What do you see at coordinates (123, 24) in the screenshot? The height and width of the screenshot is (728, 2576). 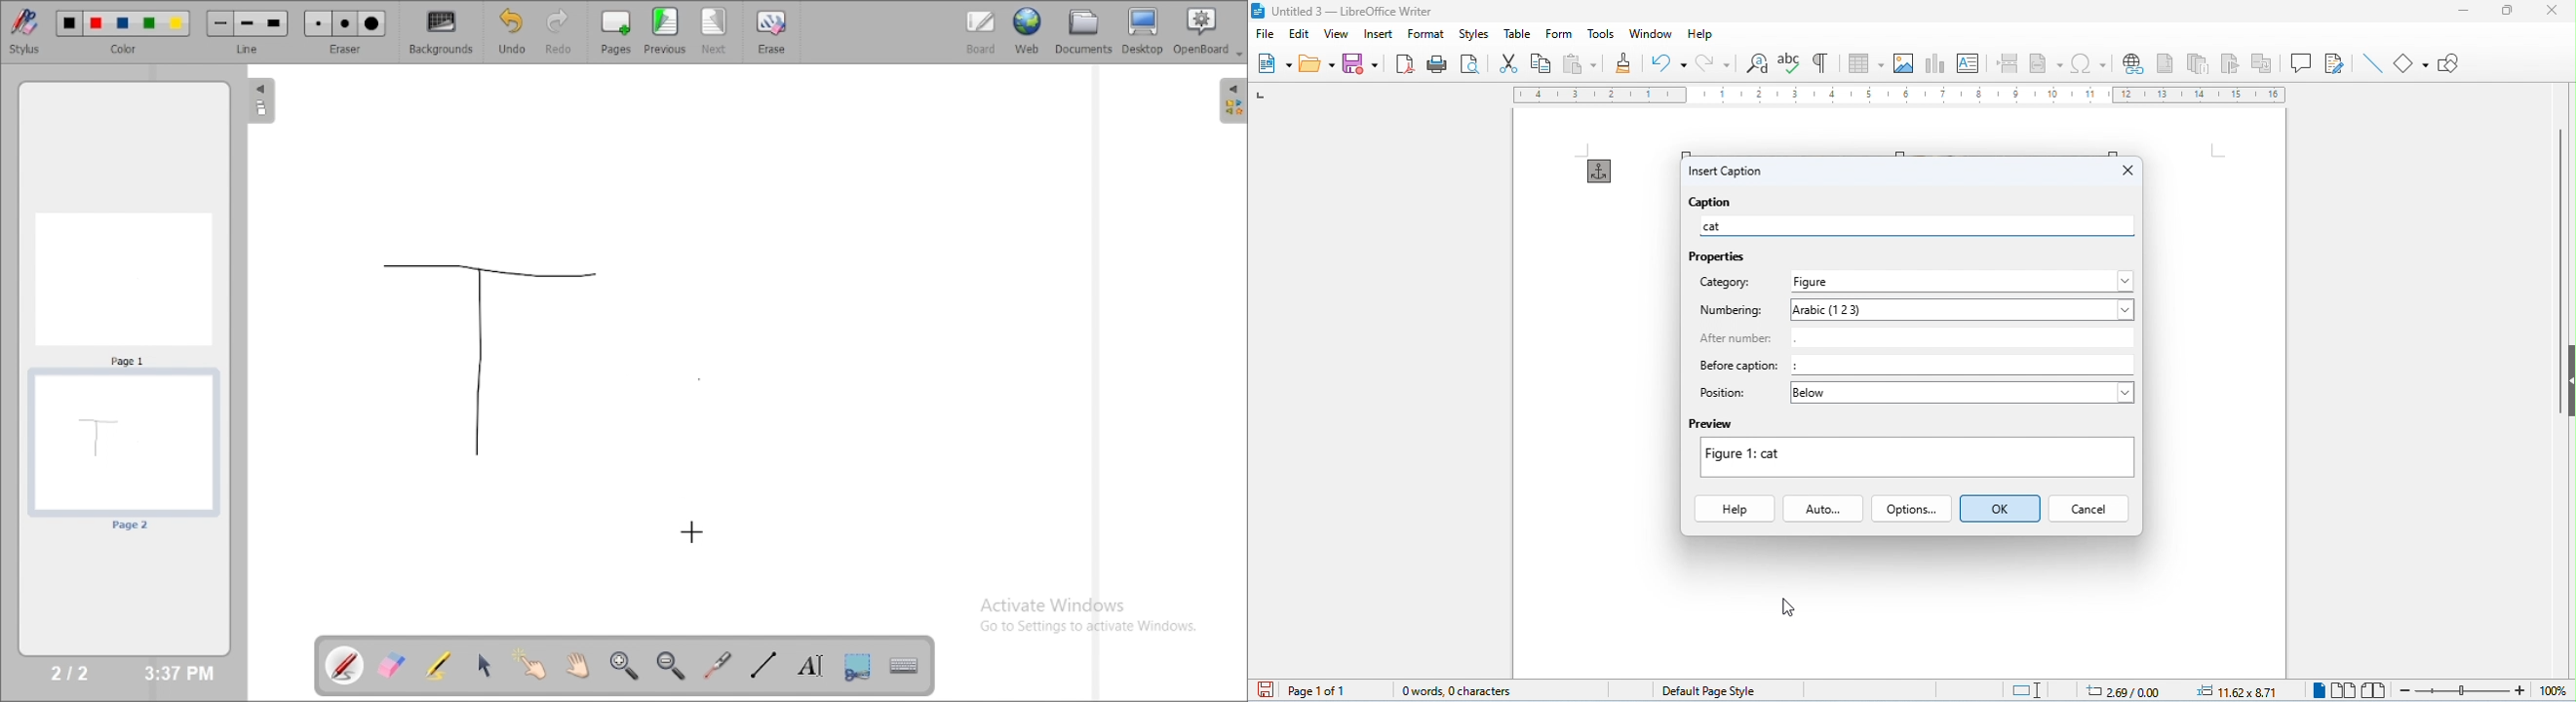 I see `Color 3` at bounding box center [123, 24].